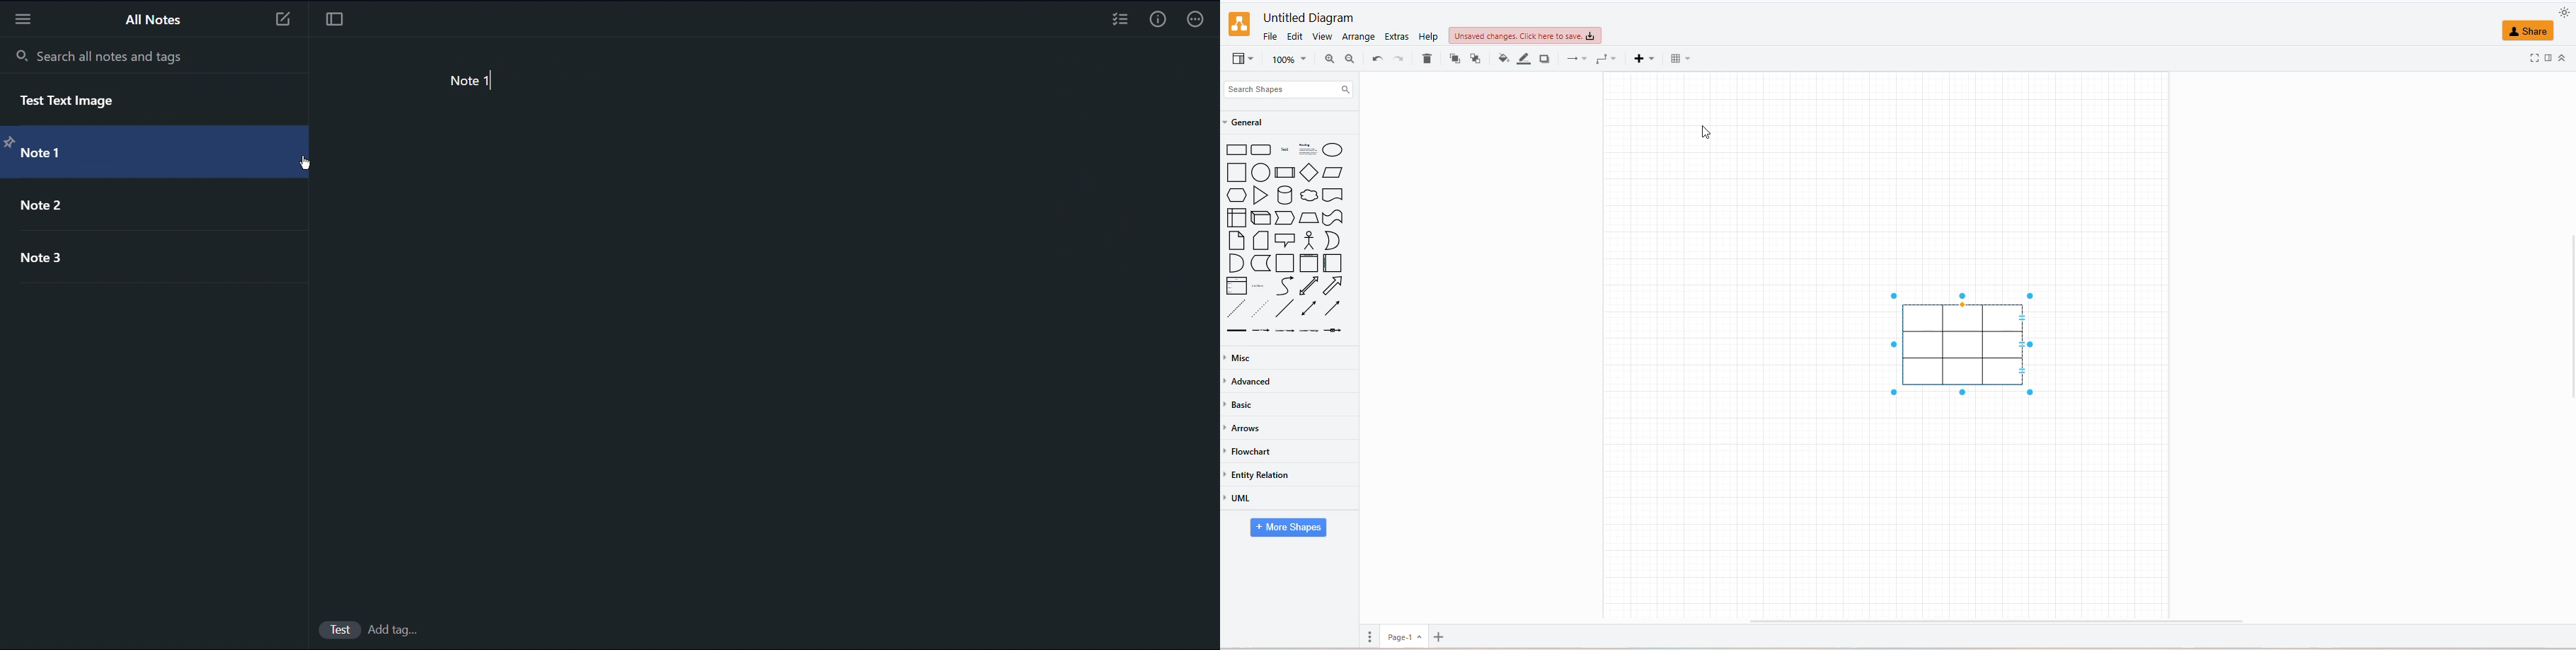 The width and height of the screenshot is (2576, 672). What do you see at coordinates (487, 82) in the screenshot?
I see `Note 1|` at bounding box center [487, 82].